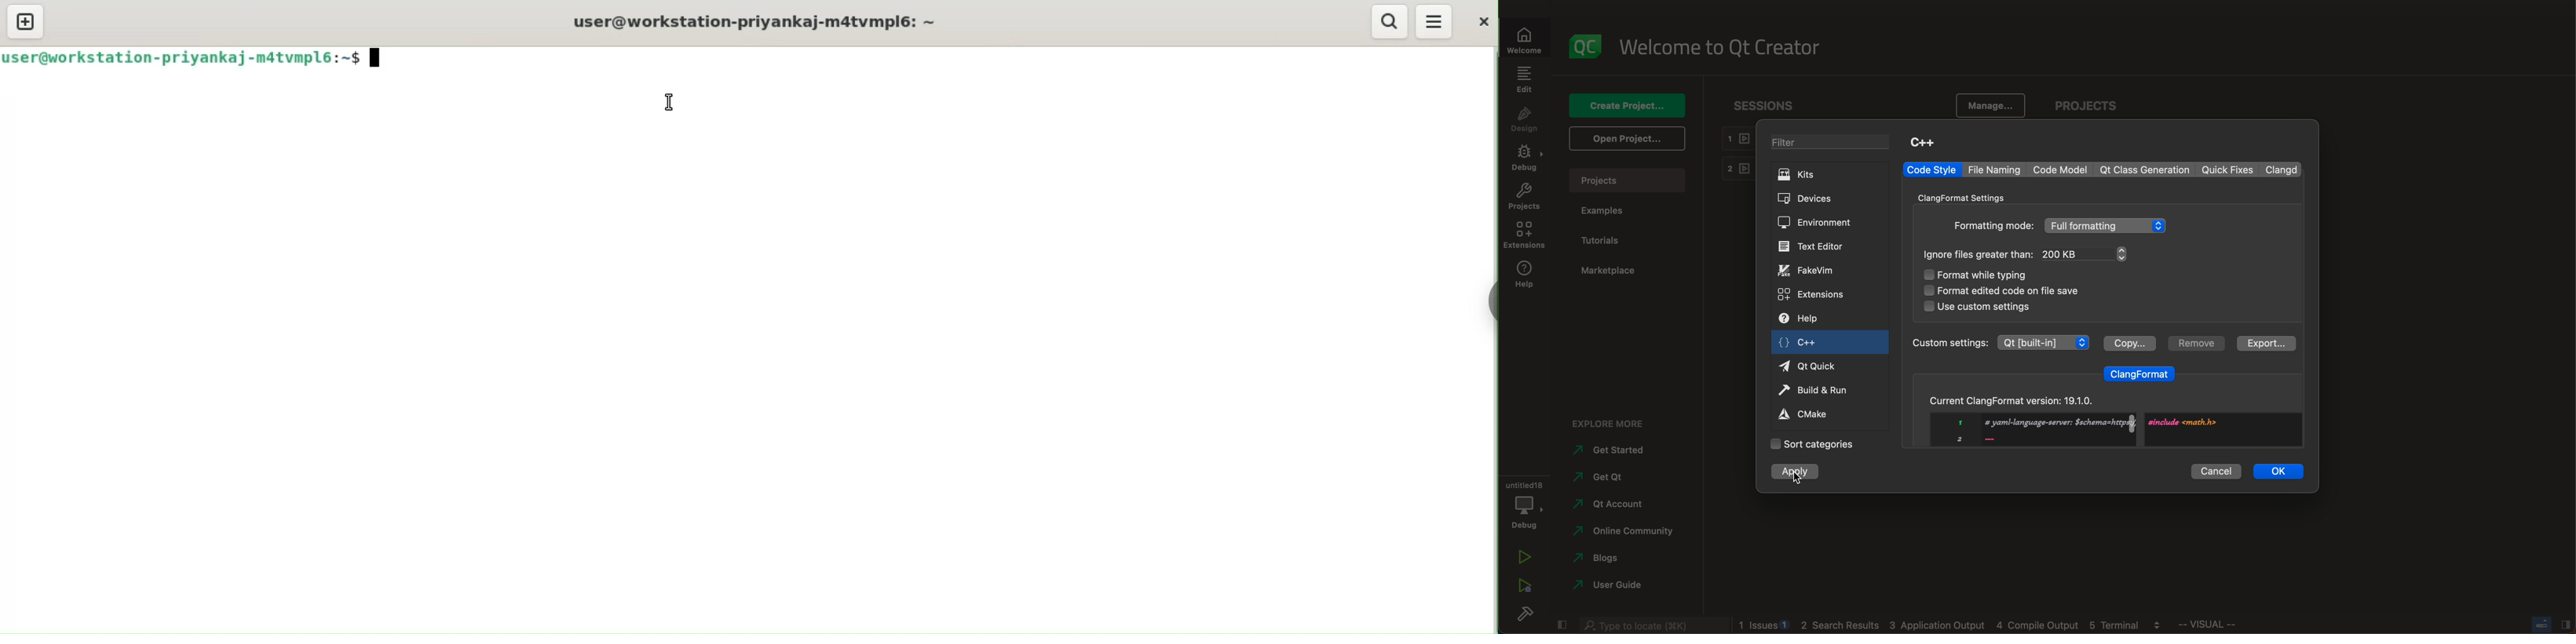  I want to click on qt class, so click(2146, 170).